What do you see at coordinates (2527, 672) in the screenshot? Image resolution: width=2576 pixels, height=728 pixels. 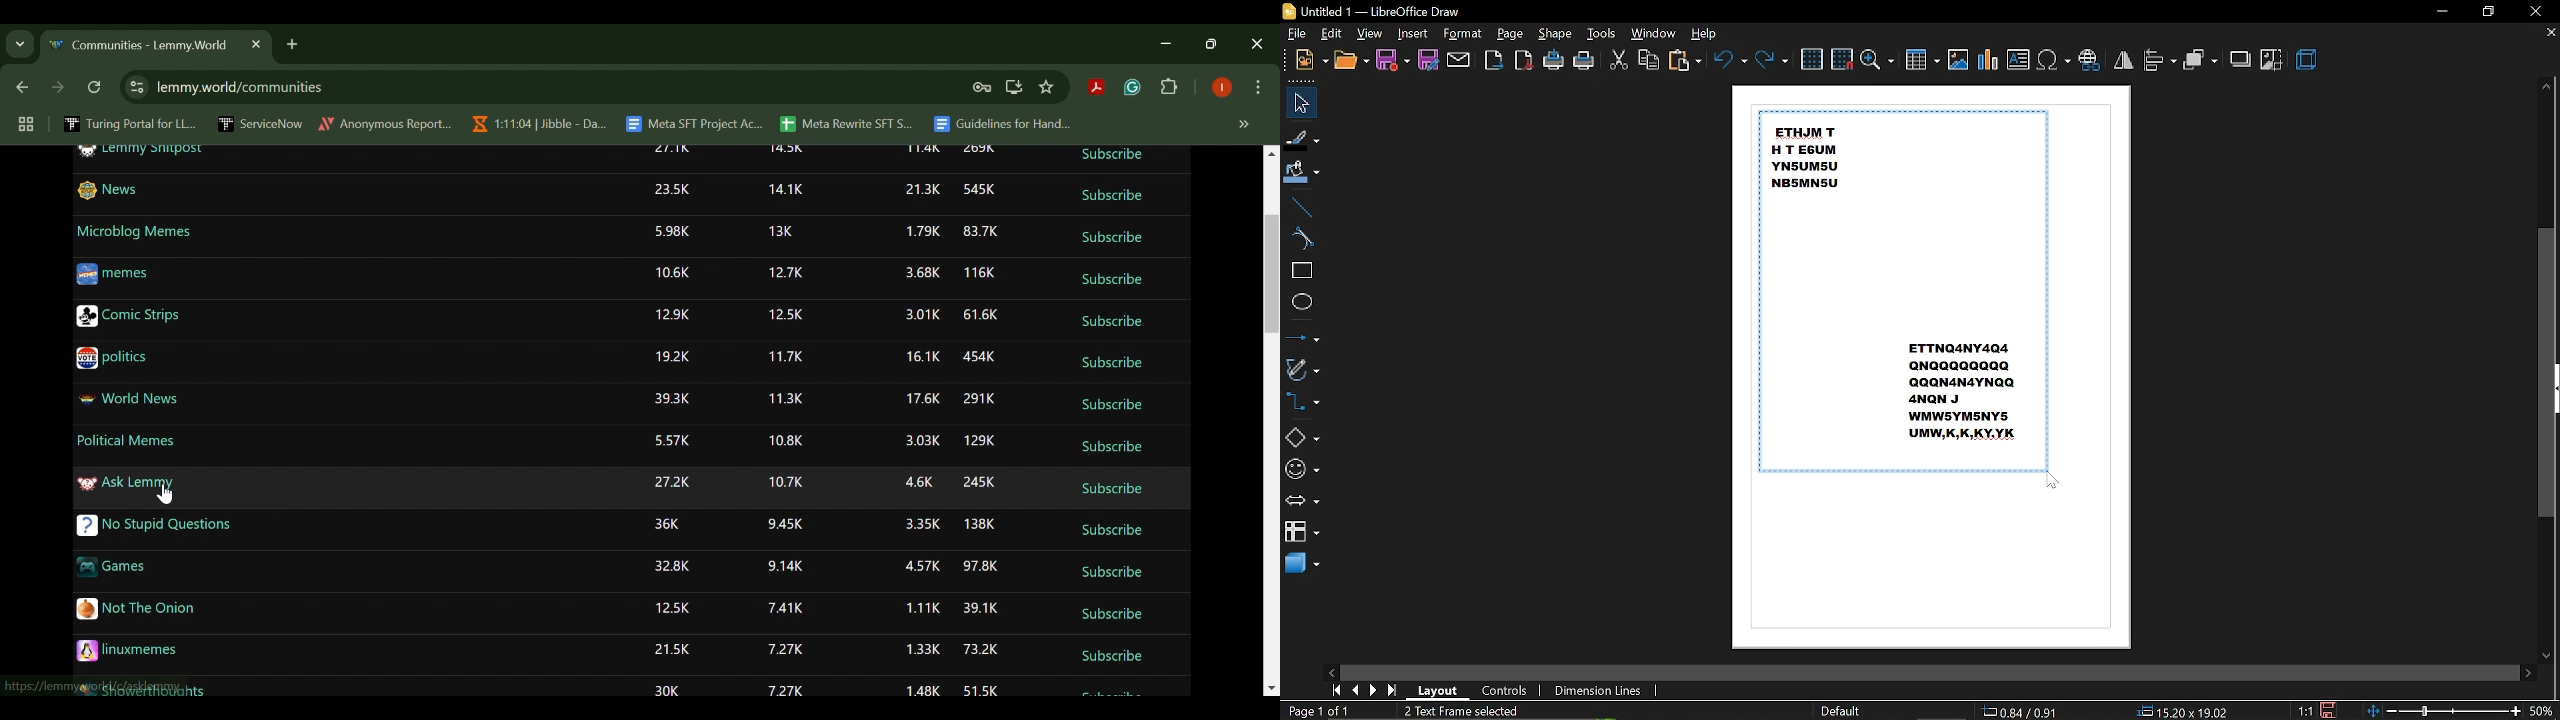 I see `move right` at bounding box center [2527, 672].